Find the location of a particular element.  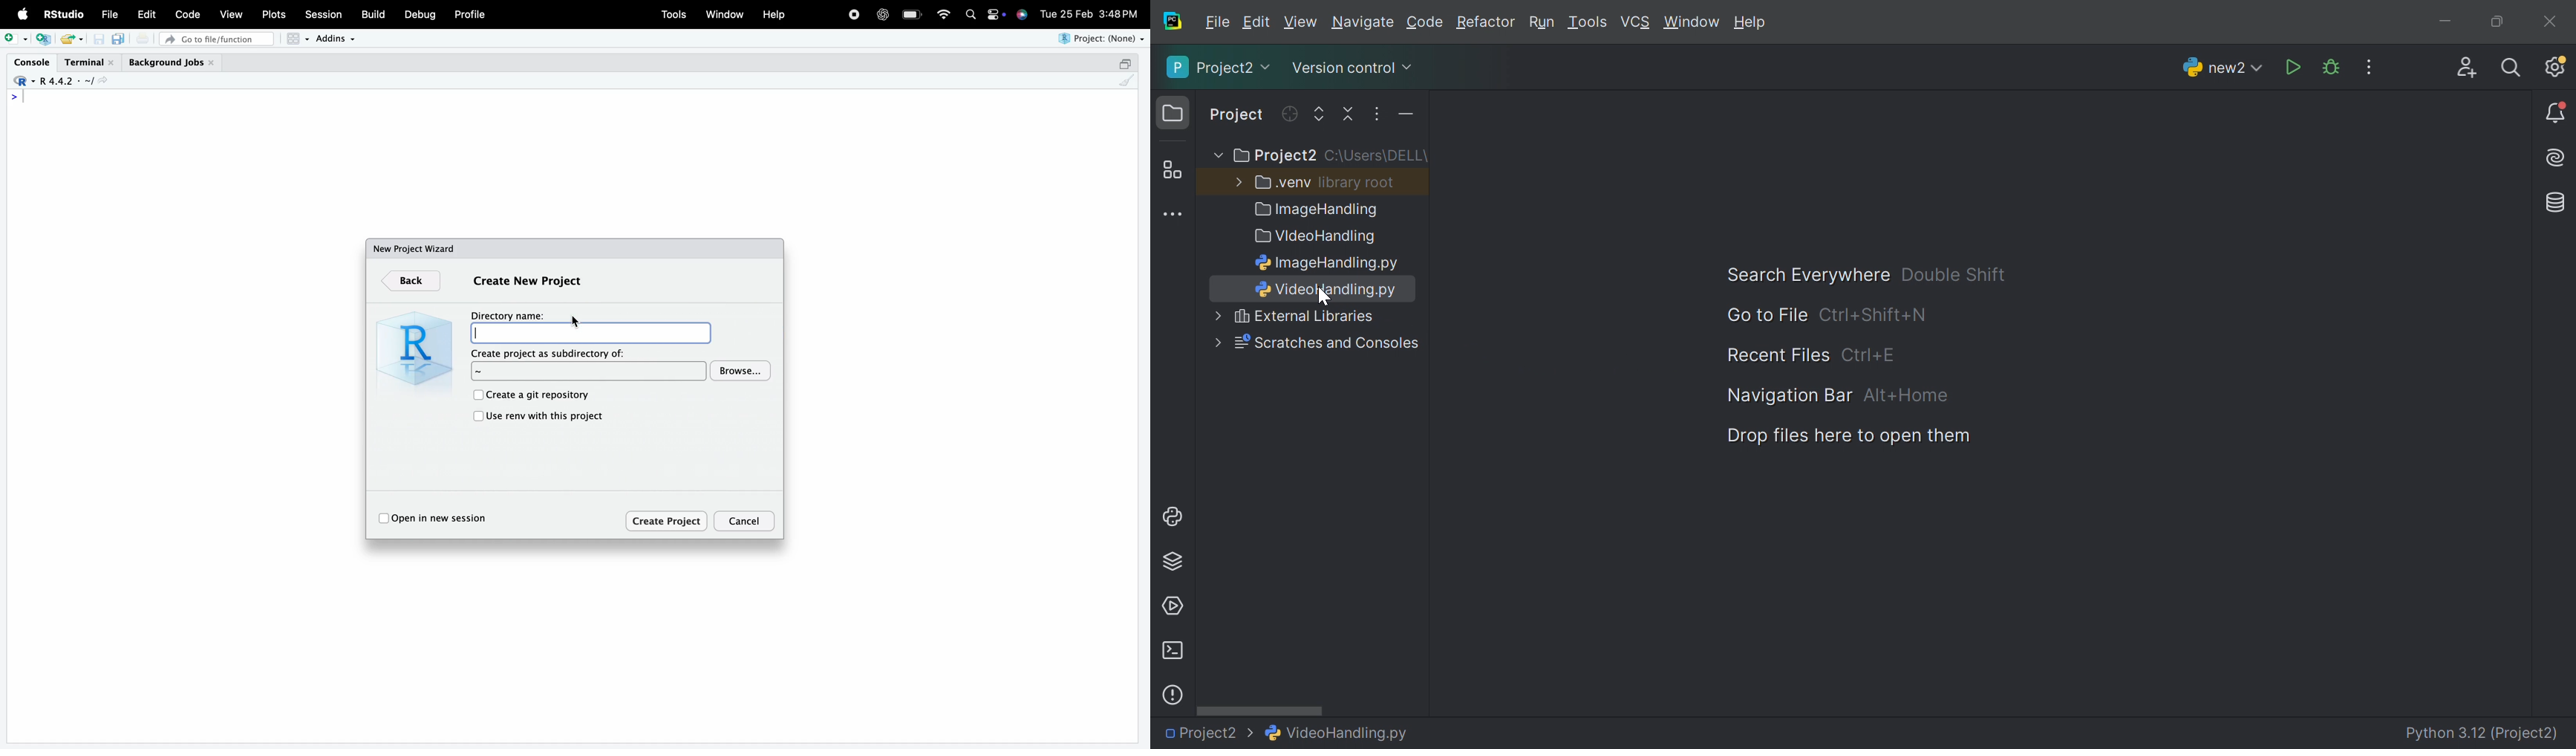

Build is located at coordinates (372, 14).